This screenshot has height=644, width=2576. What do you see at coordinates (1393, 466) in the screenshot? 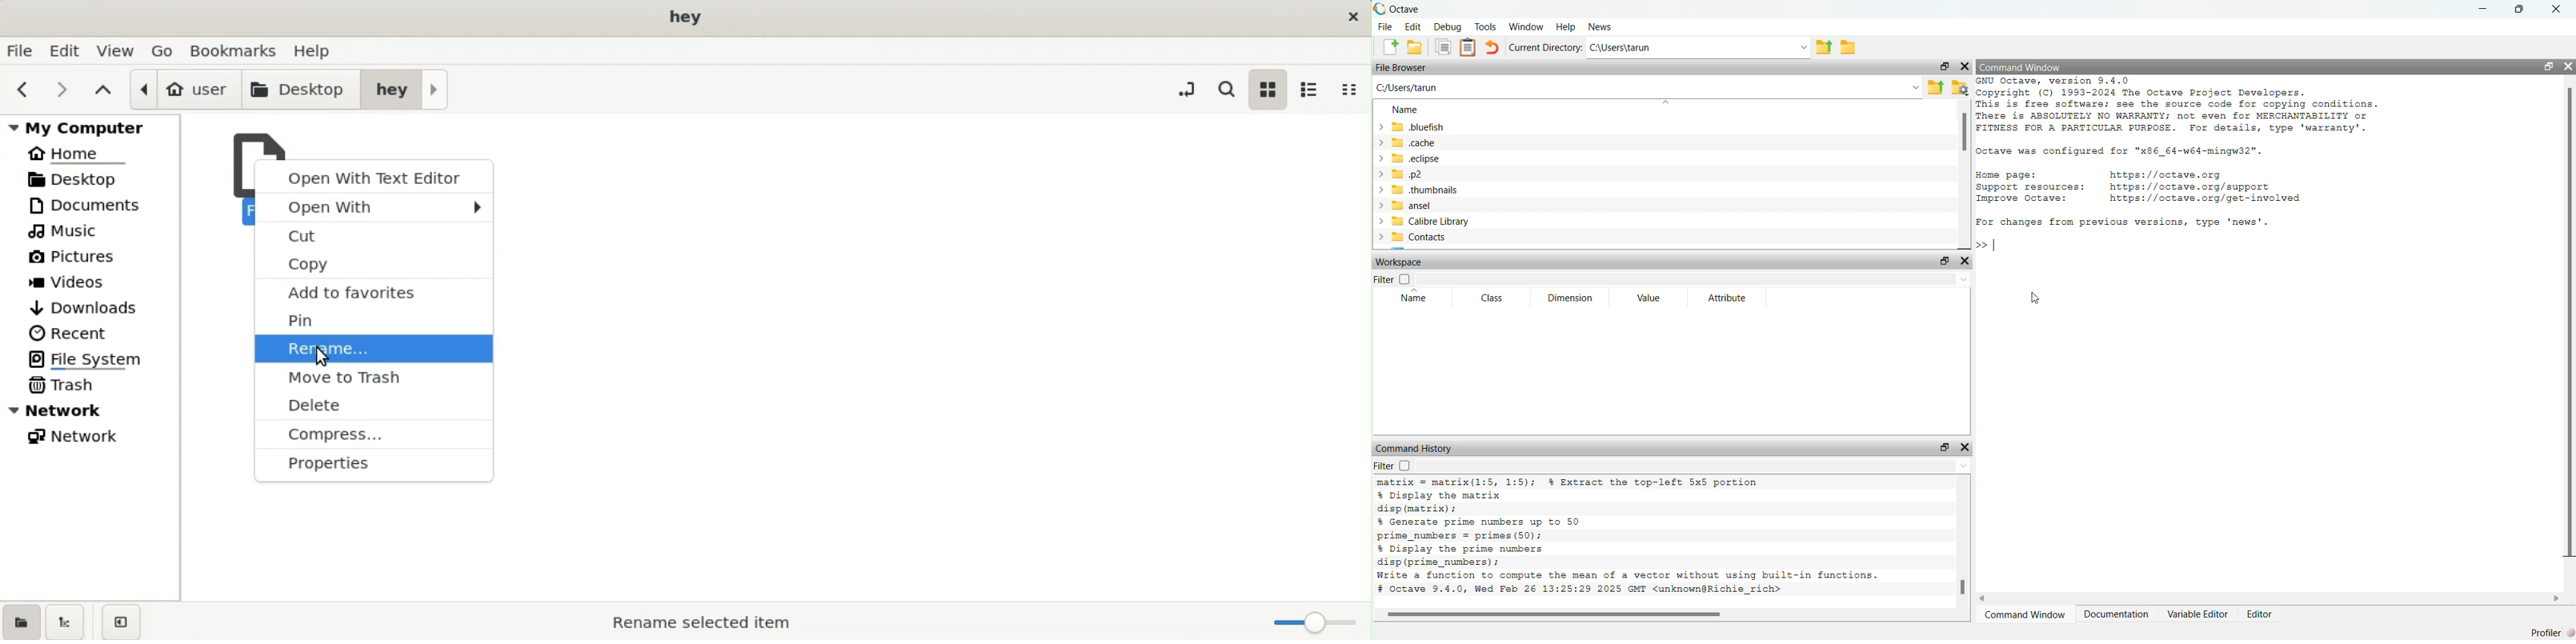
I see `filter` at bounding box center [1393, 466].